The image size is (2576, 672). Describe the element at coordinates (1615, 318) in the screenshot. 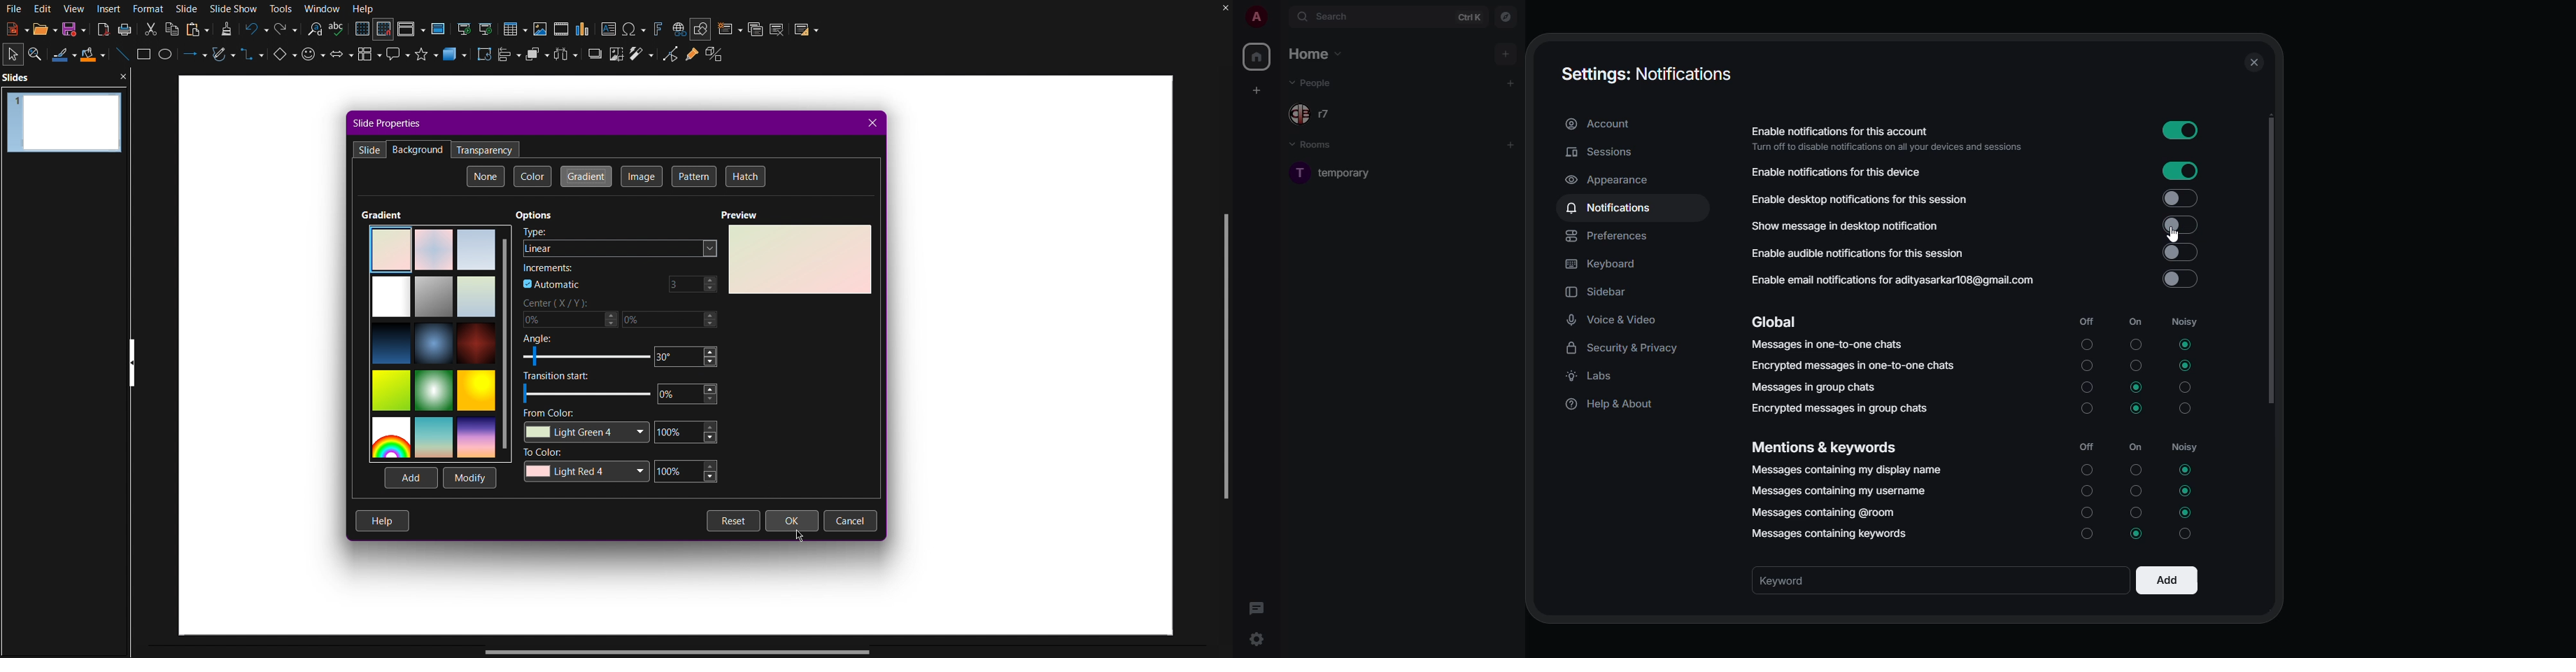

I see `voice & video` at that location.